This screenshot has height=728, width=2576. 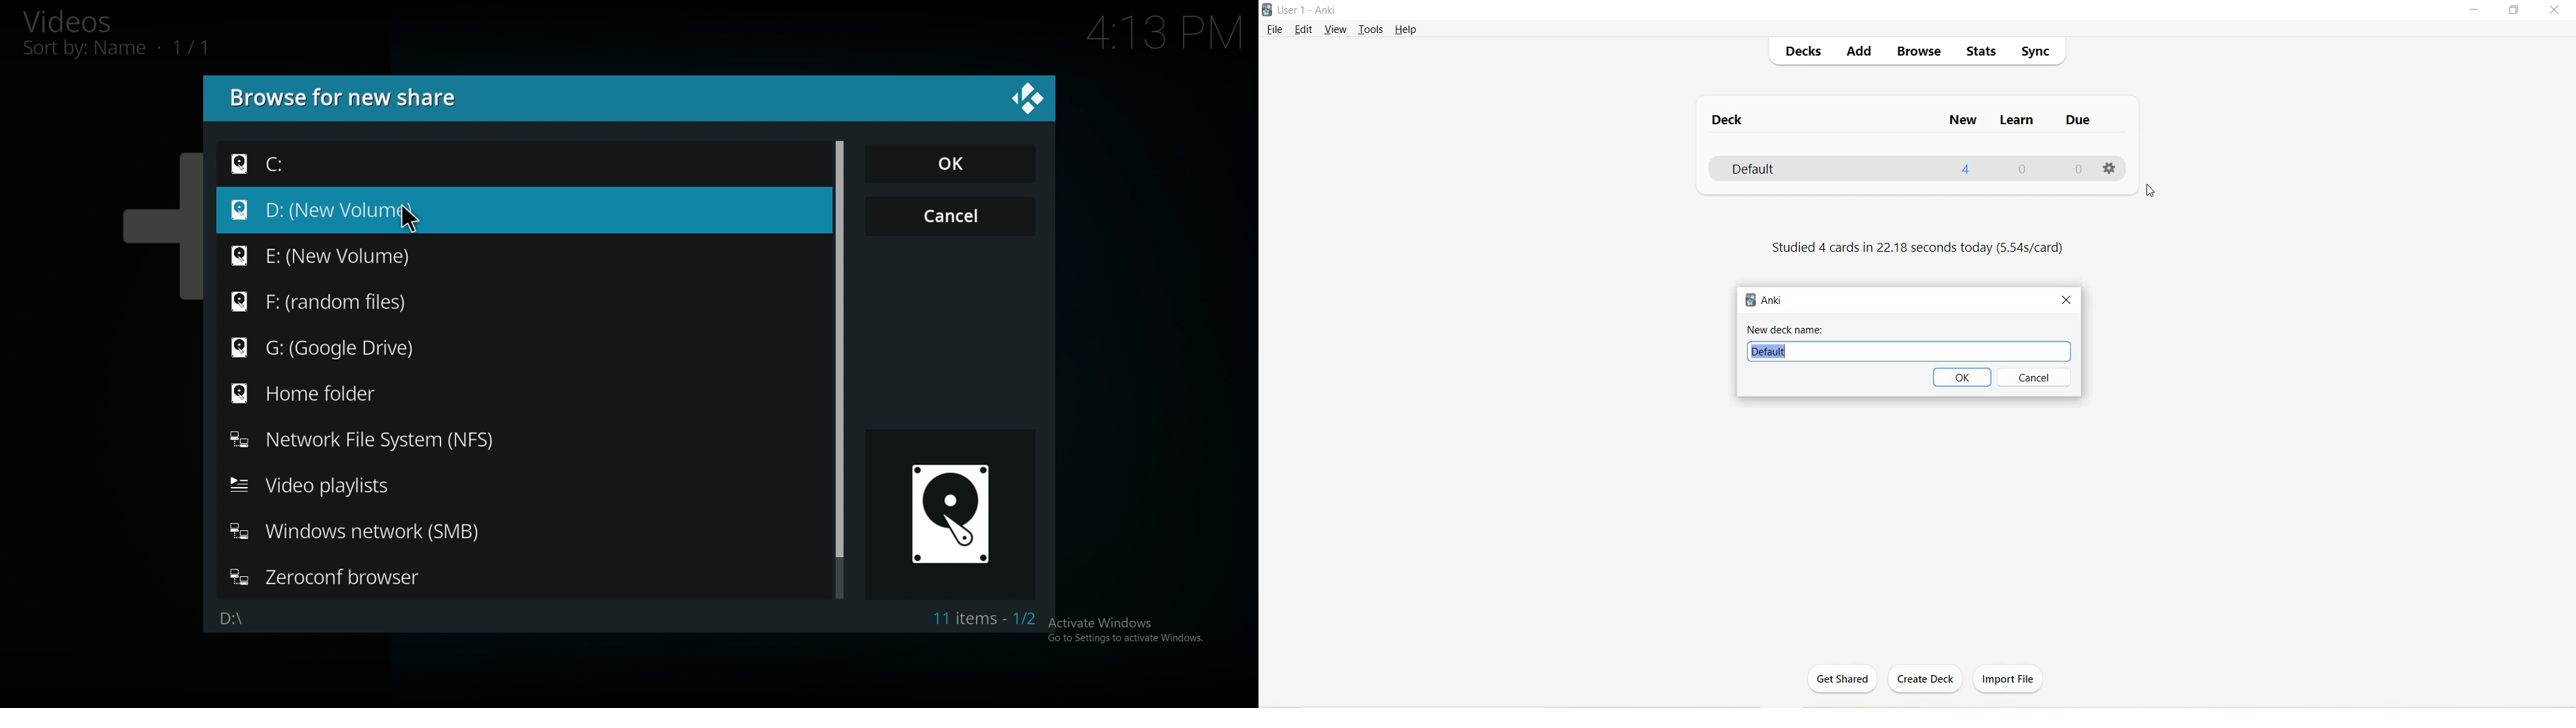 I want to click on harddisk, so click(x=957, y=515).